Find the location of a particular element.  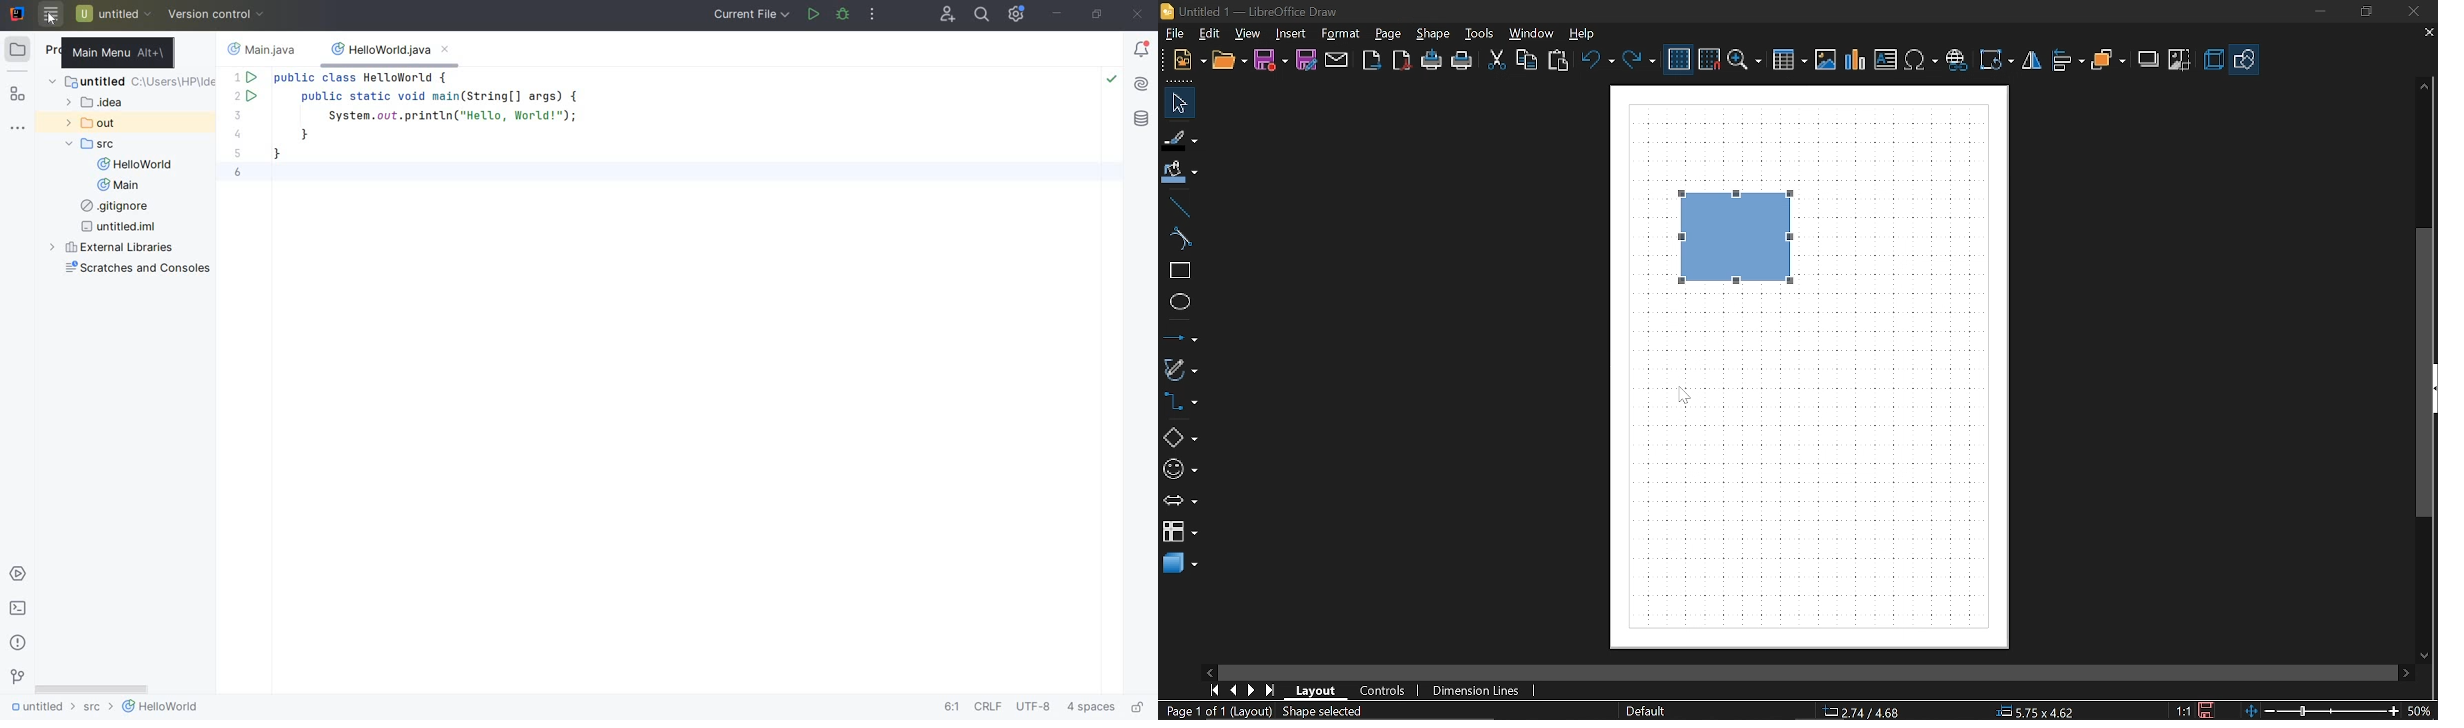

Crop is located at coordinates (2180, 61).